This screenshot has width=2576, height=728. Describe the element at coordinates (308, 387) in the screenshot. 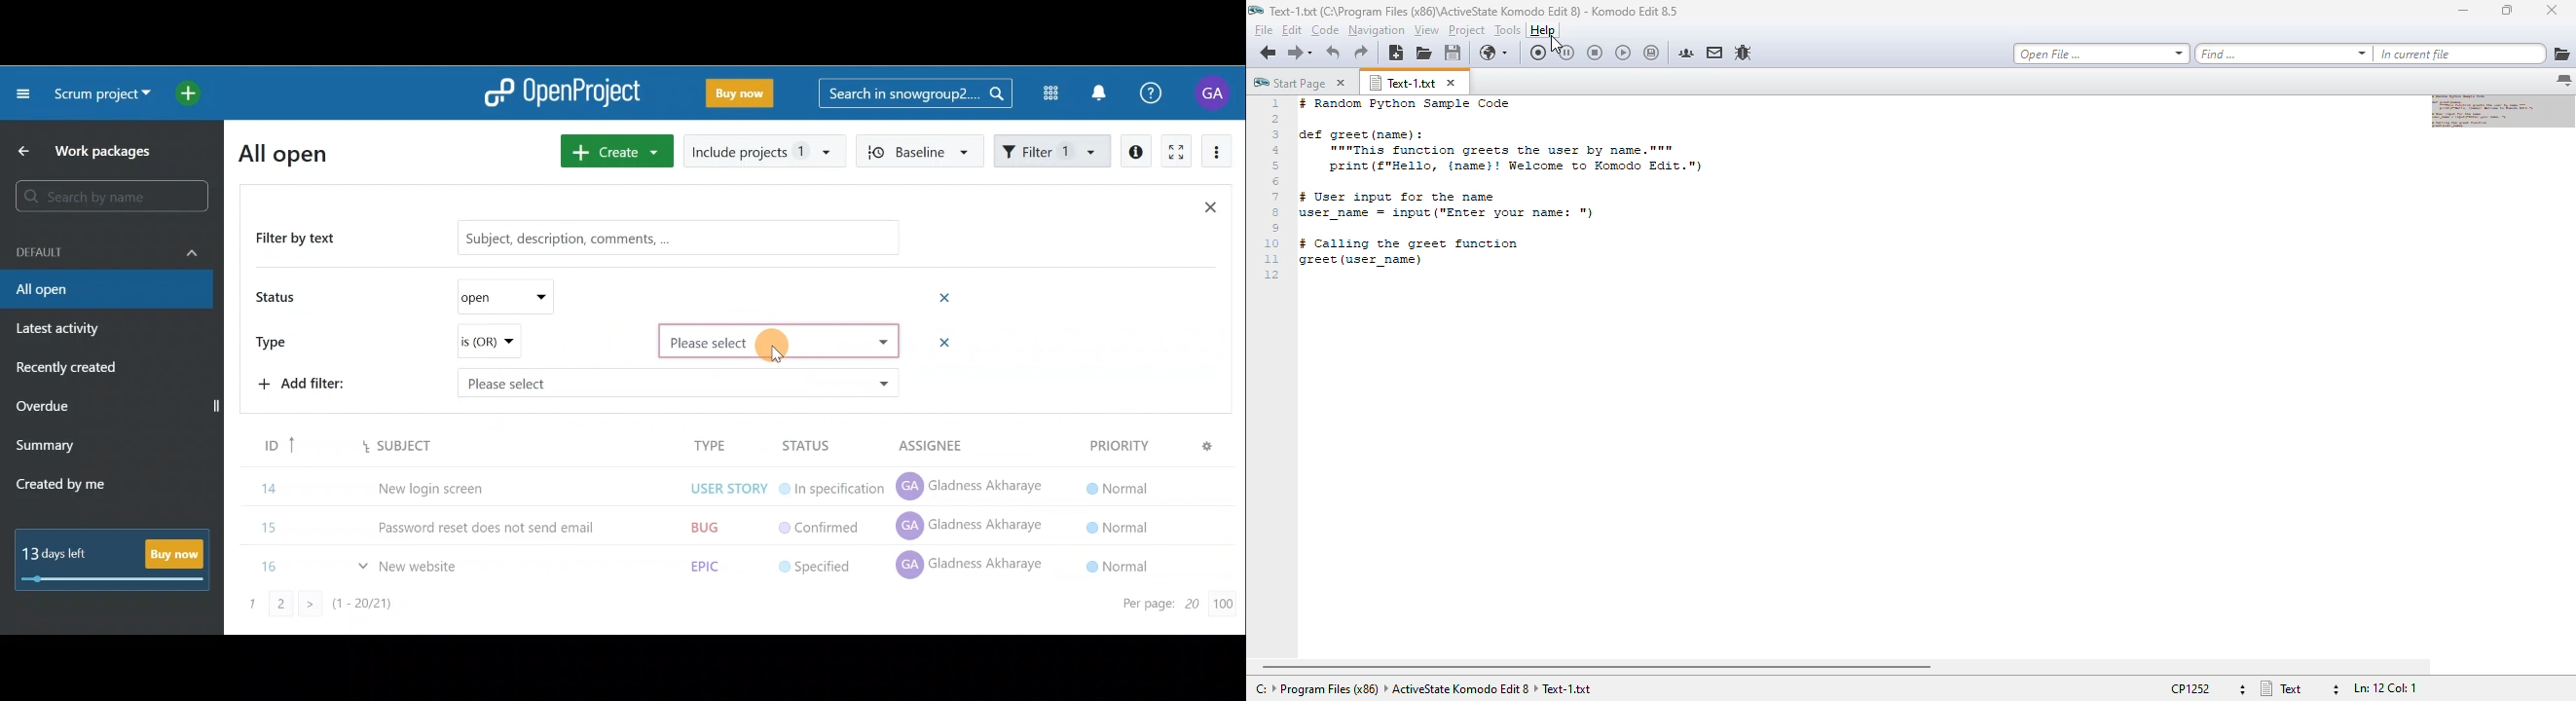

I see `Add Filter` at that location.